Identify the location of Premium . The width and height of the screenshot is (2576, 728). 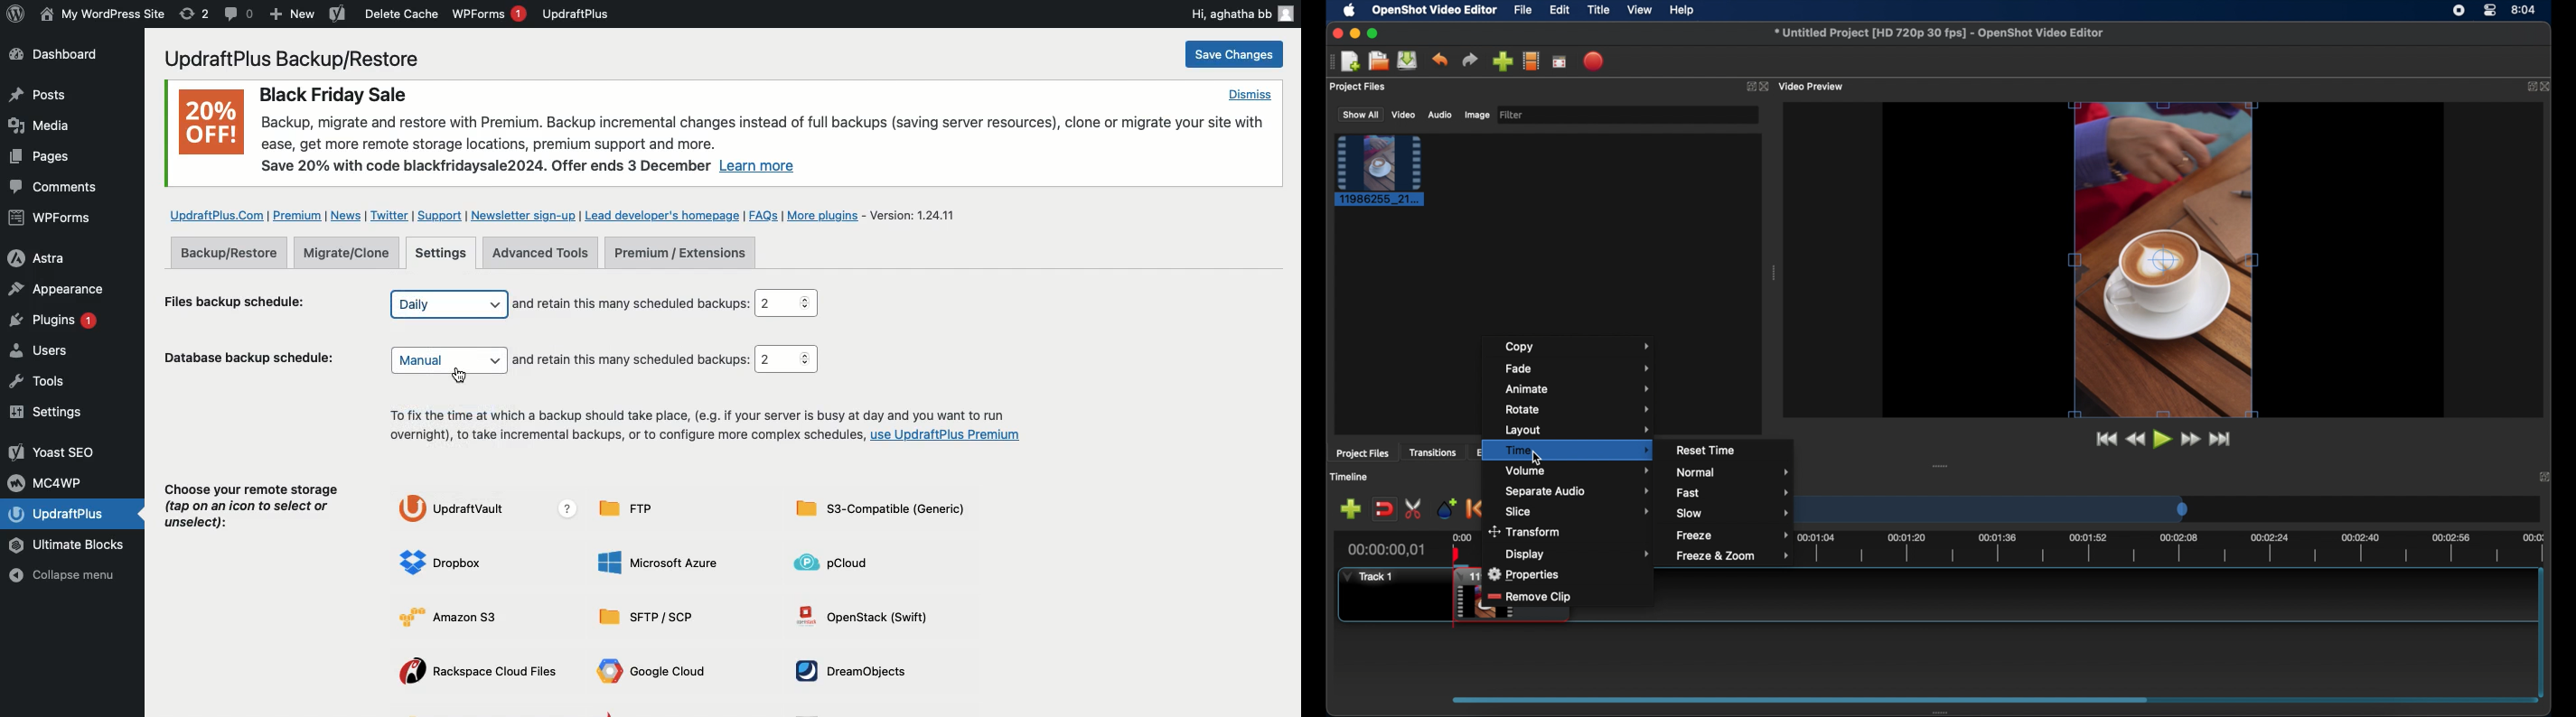
(299, 216).